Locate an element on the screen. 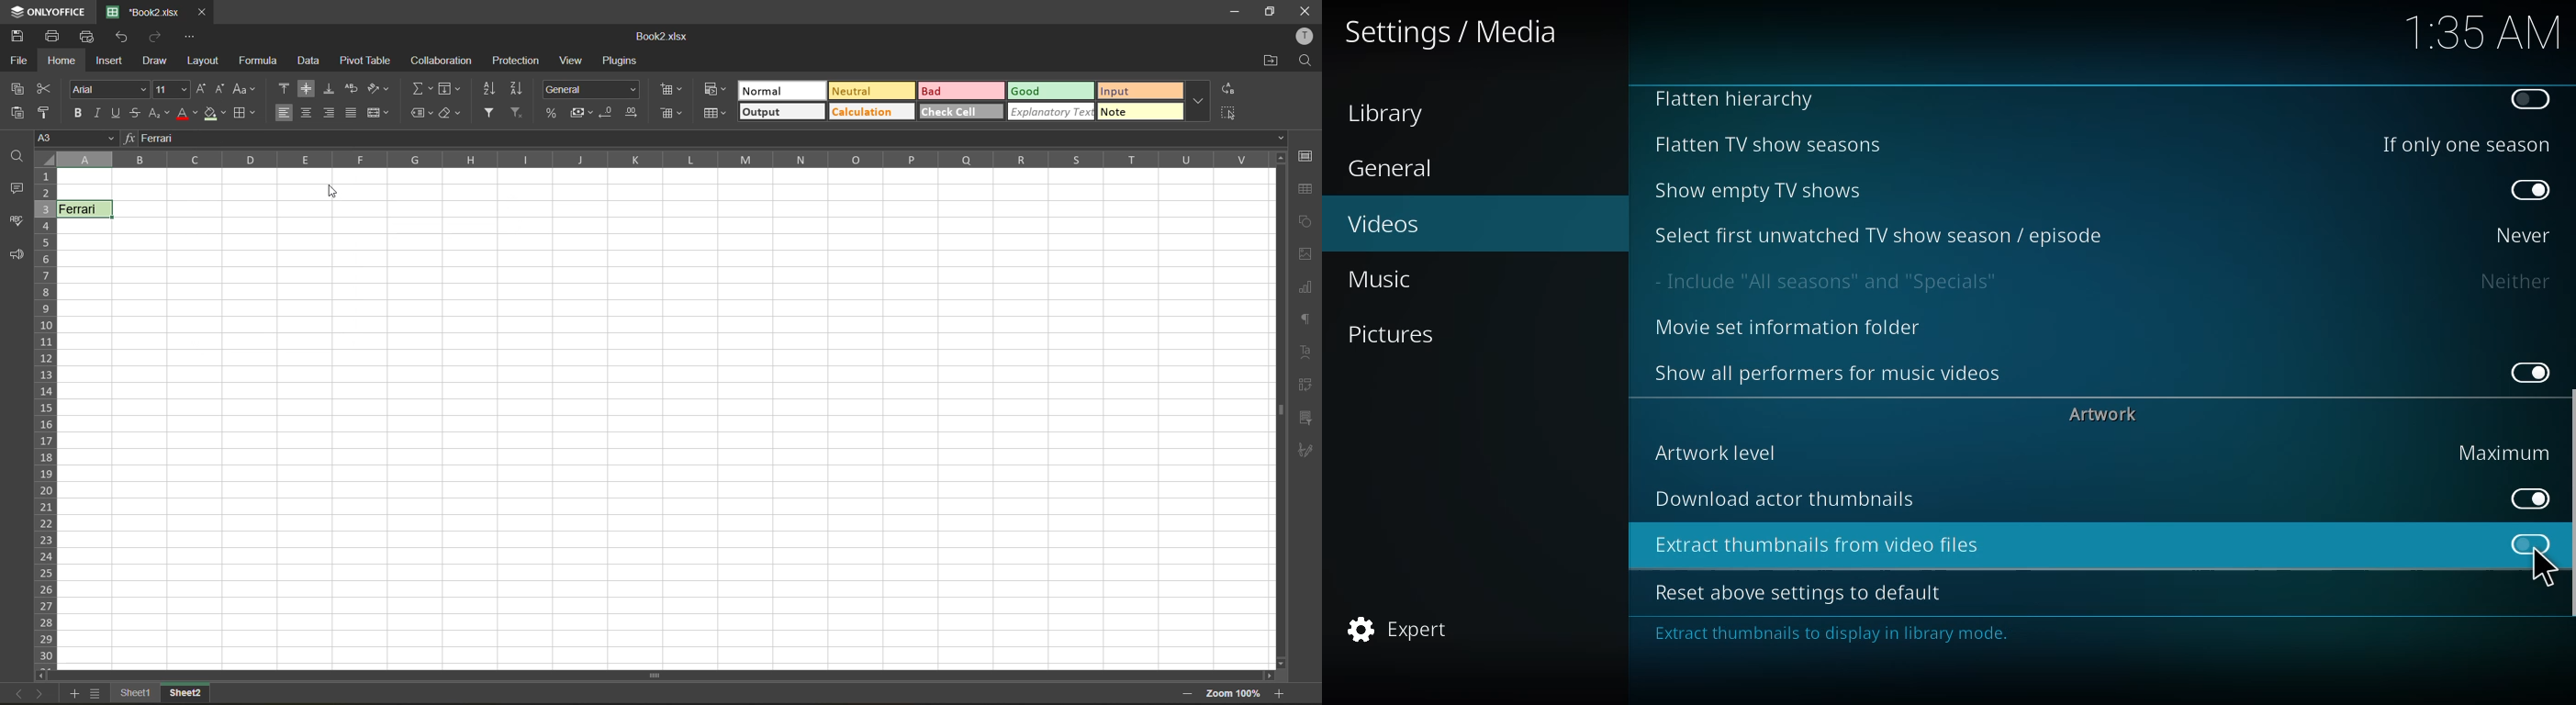 Image resolution: width=2576 pixels, height=728 pixels. borders is located at coordinates (246, 114).